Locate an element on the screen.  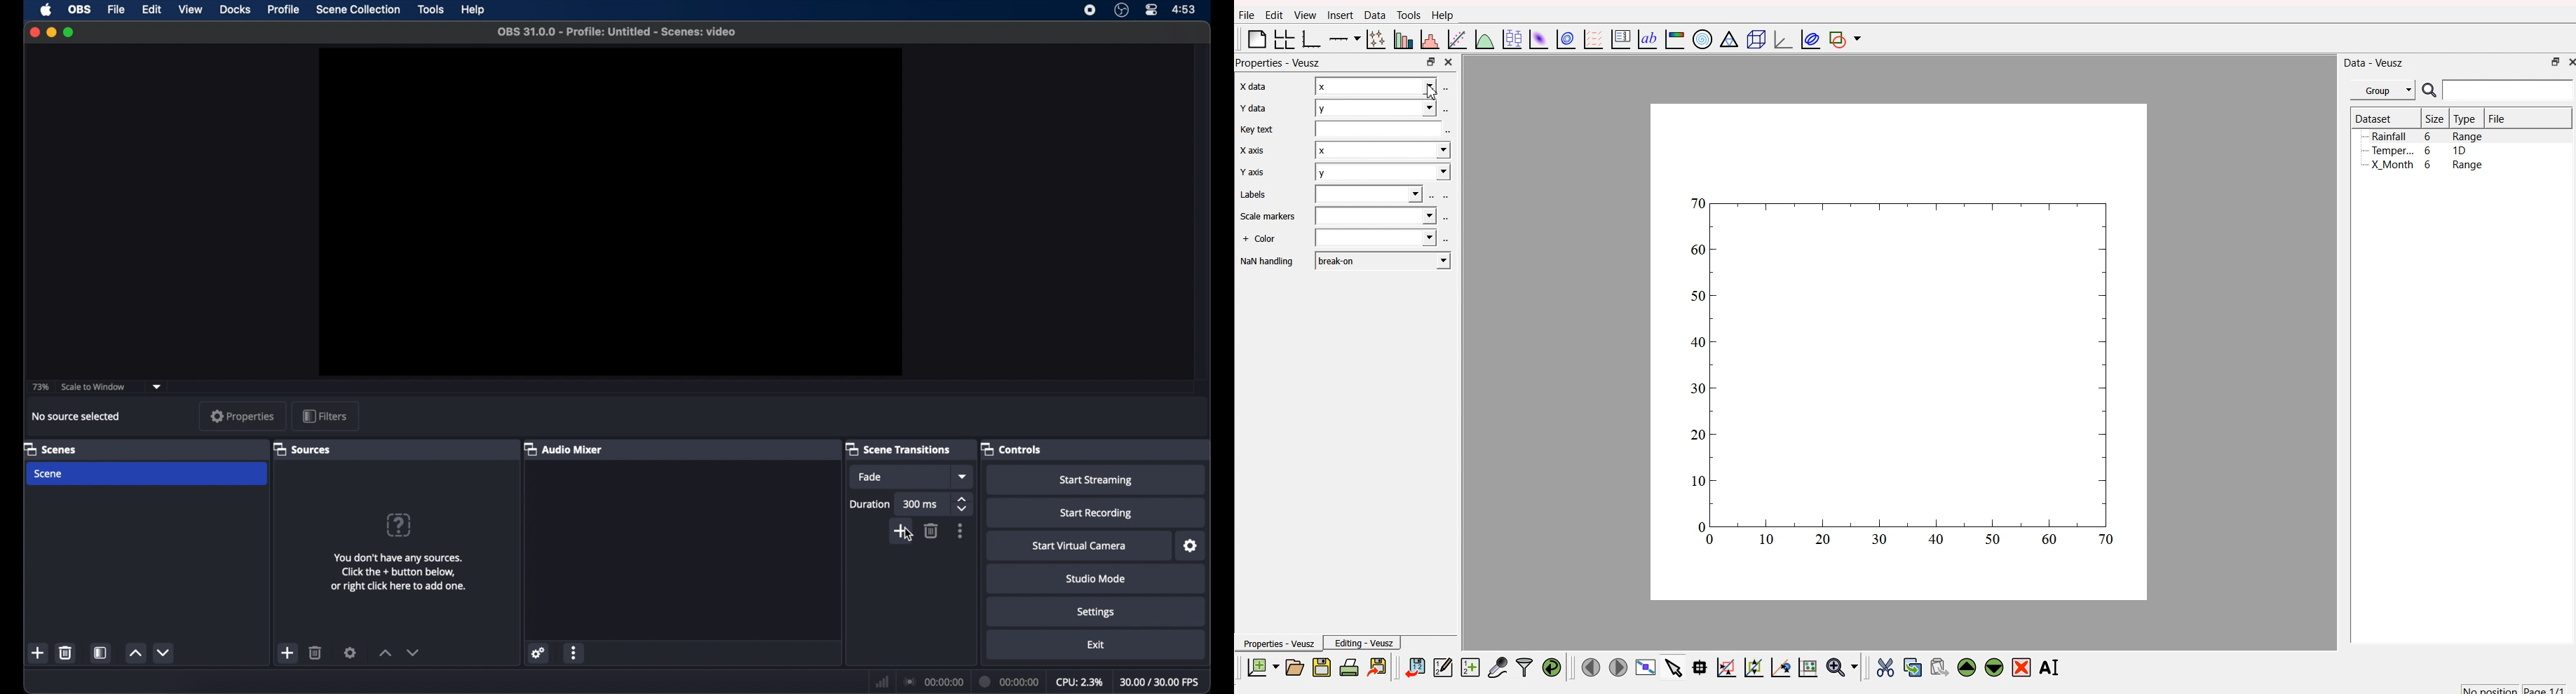
settings is located at coordinates (1191, 546).